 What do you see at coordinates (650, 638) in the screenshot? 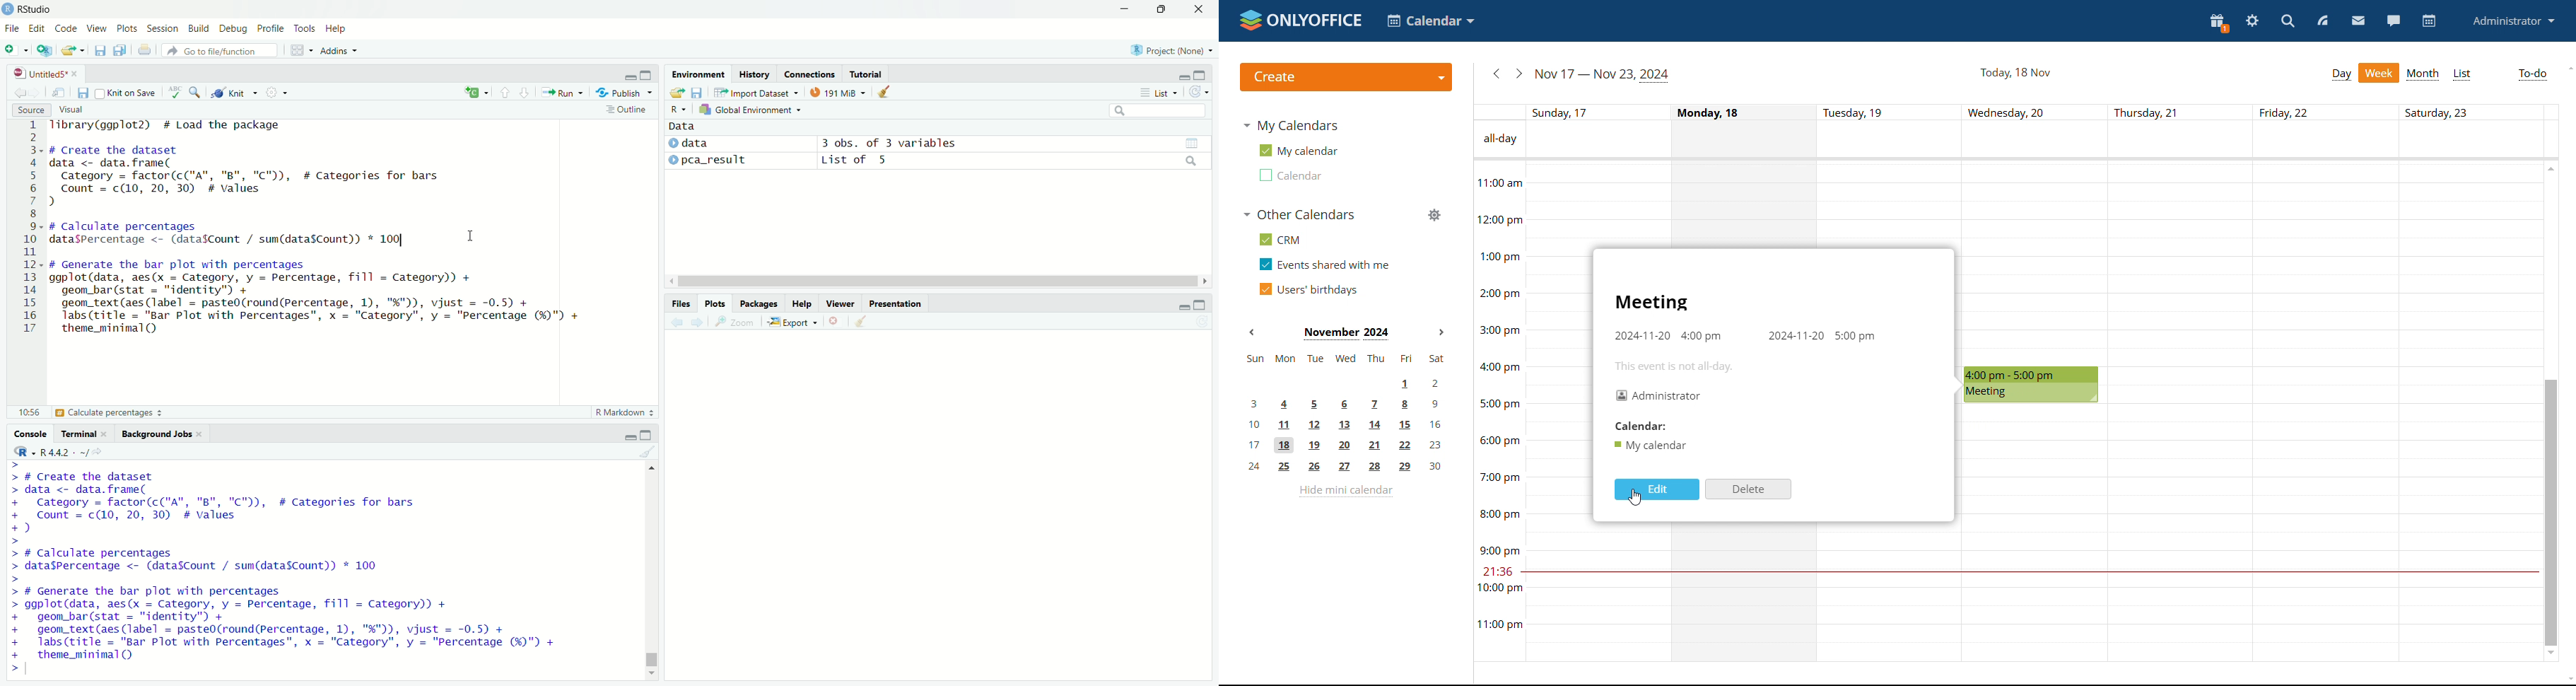
I see `vertical scrollbar` at bounding box center [650, 638].